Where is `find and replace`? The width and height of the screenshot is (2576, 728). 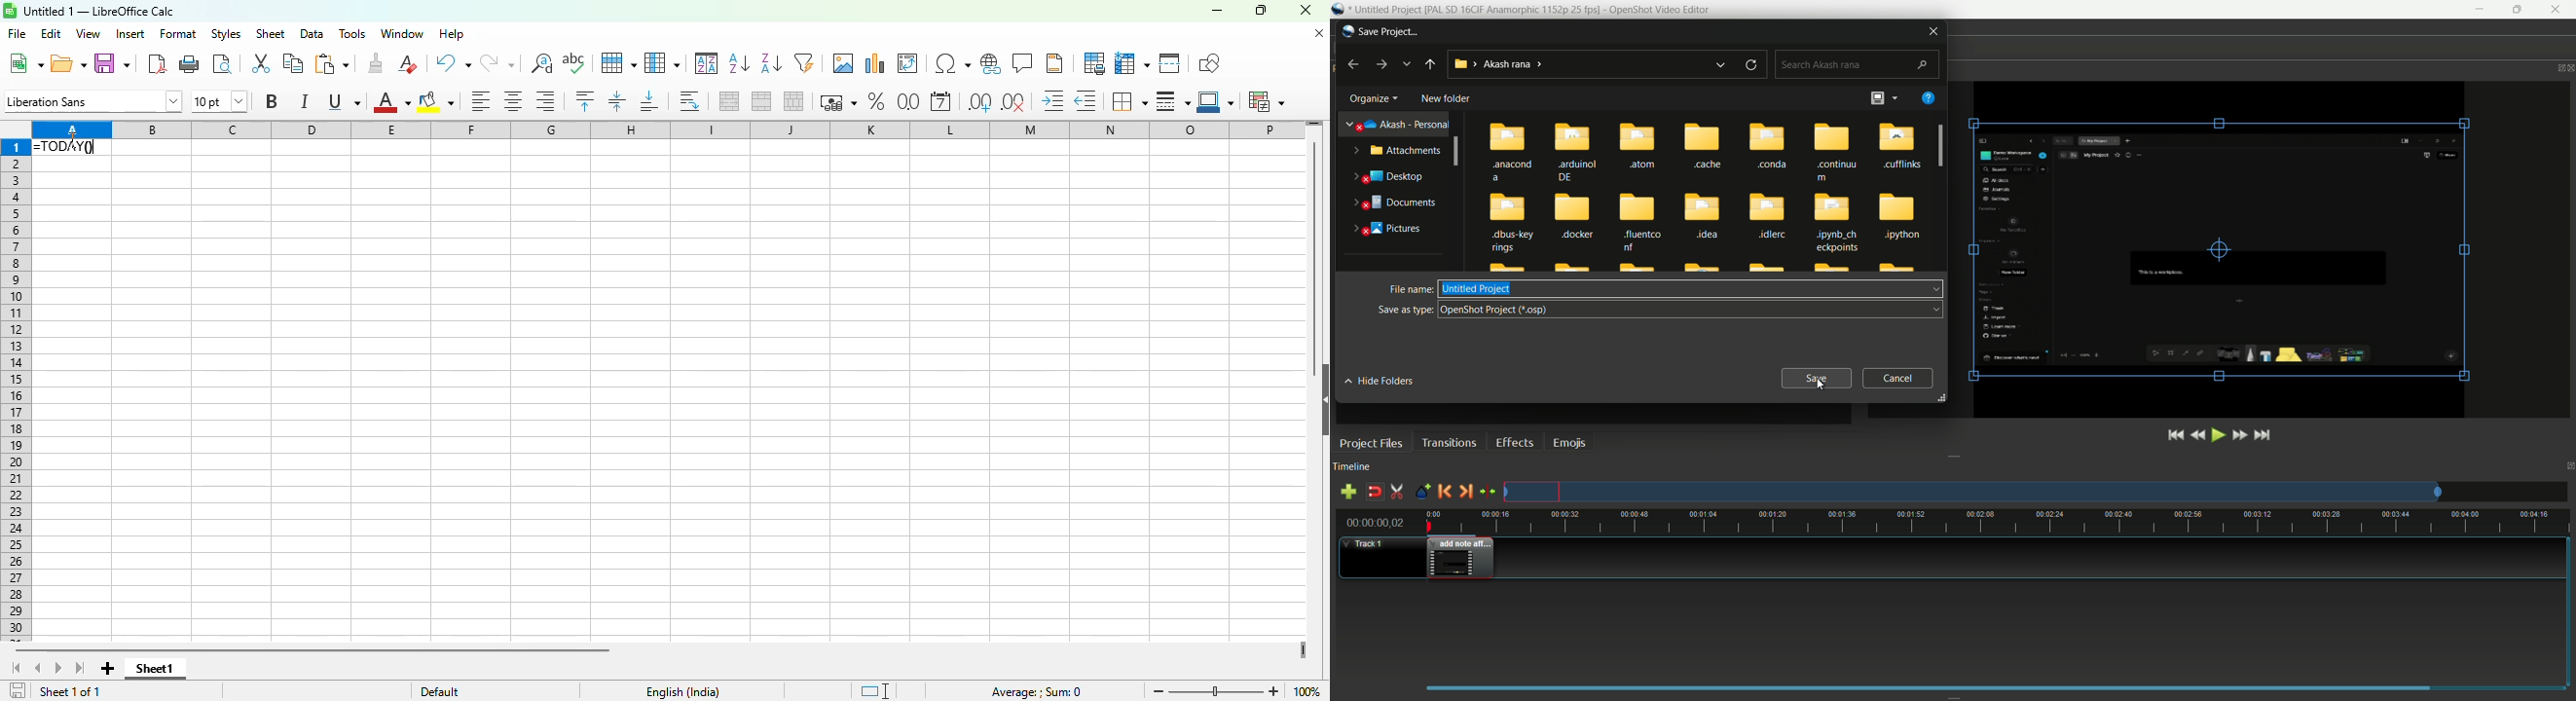
find and replace is located at coordinates (542, 63).